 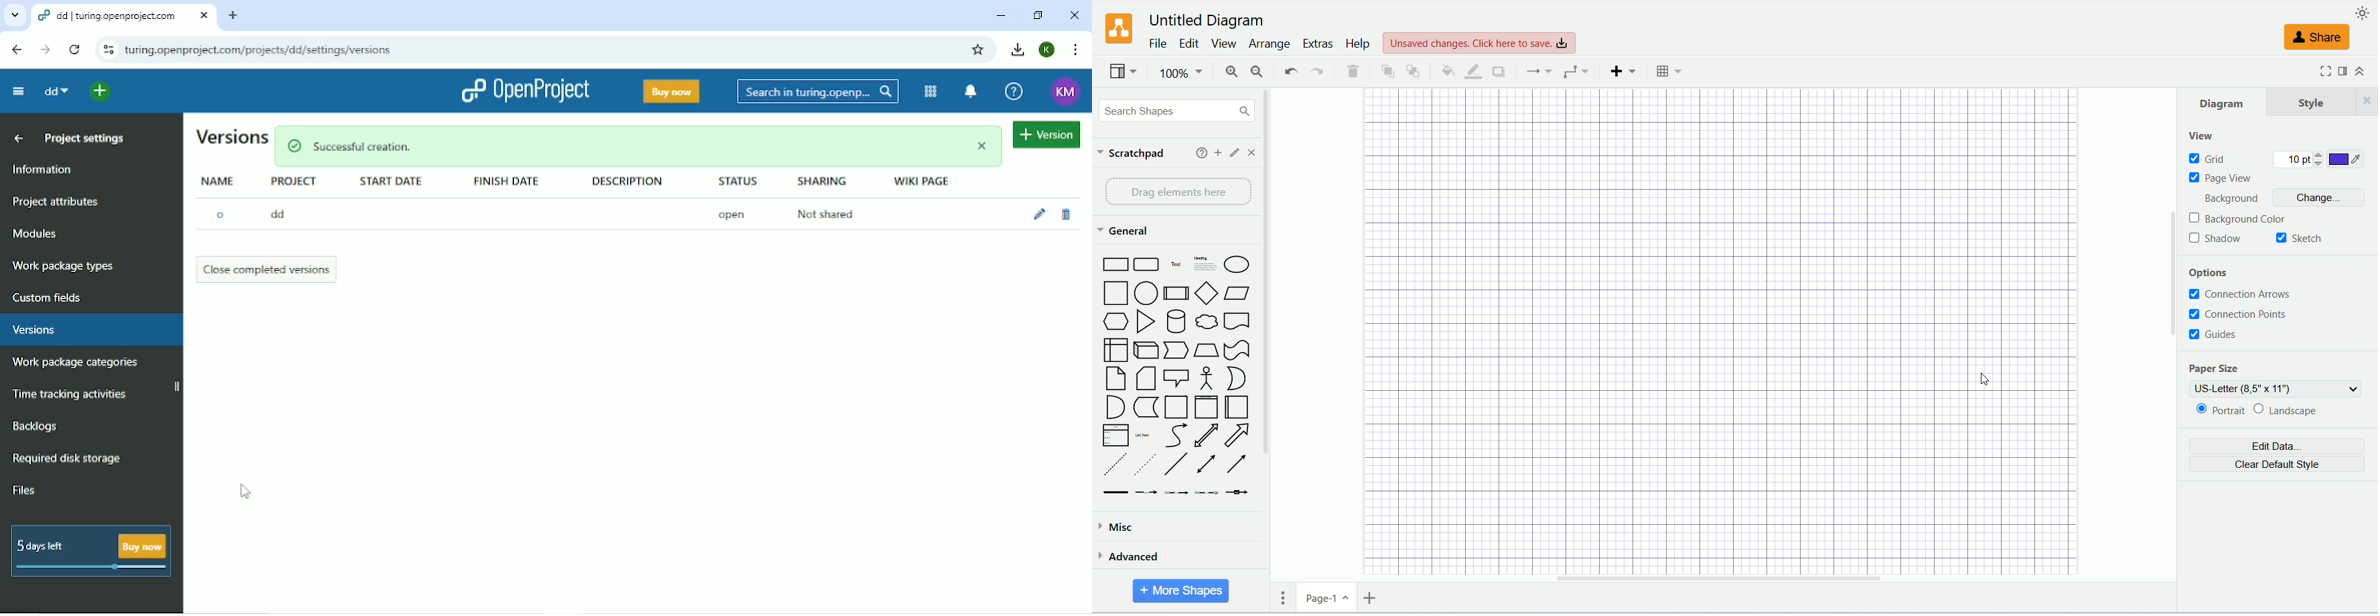 What do you see at coordinates (1666, 72) in the screenshot?
I see `Table` at bounding box center [1666, 72].